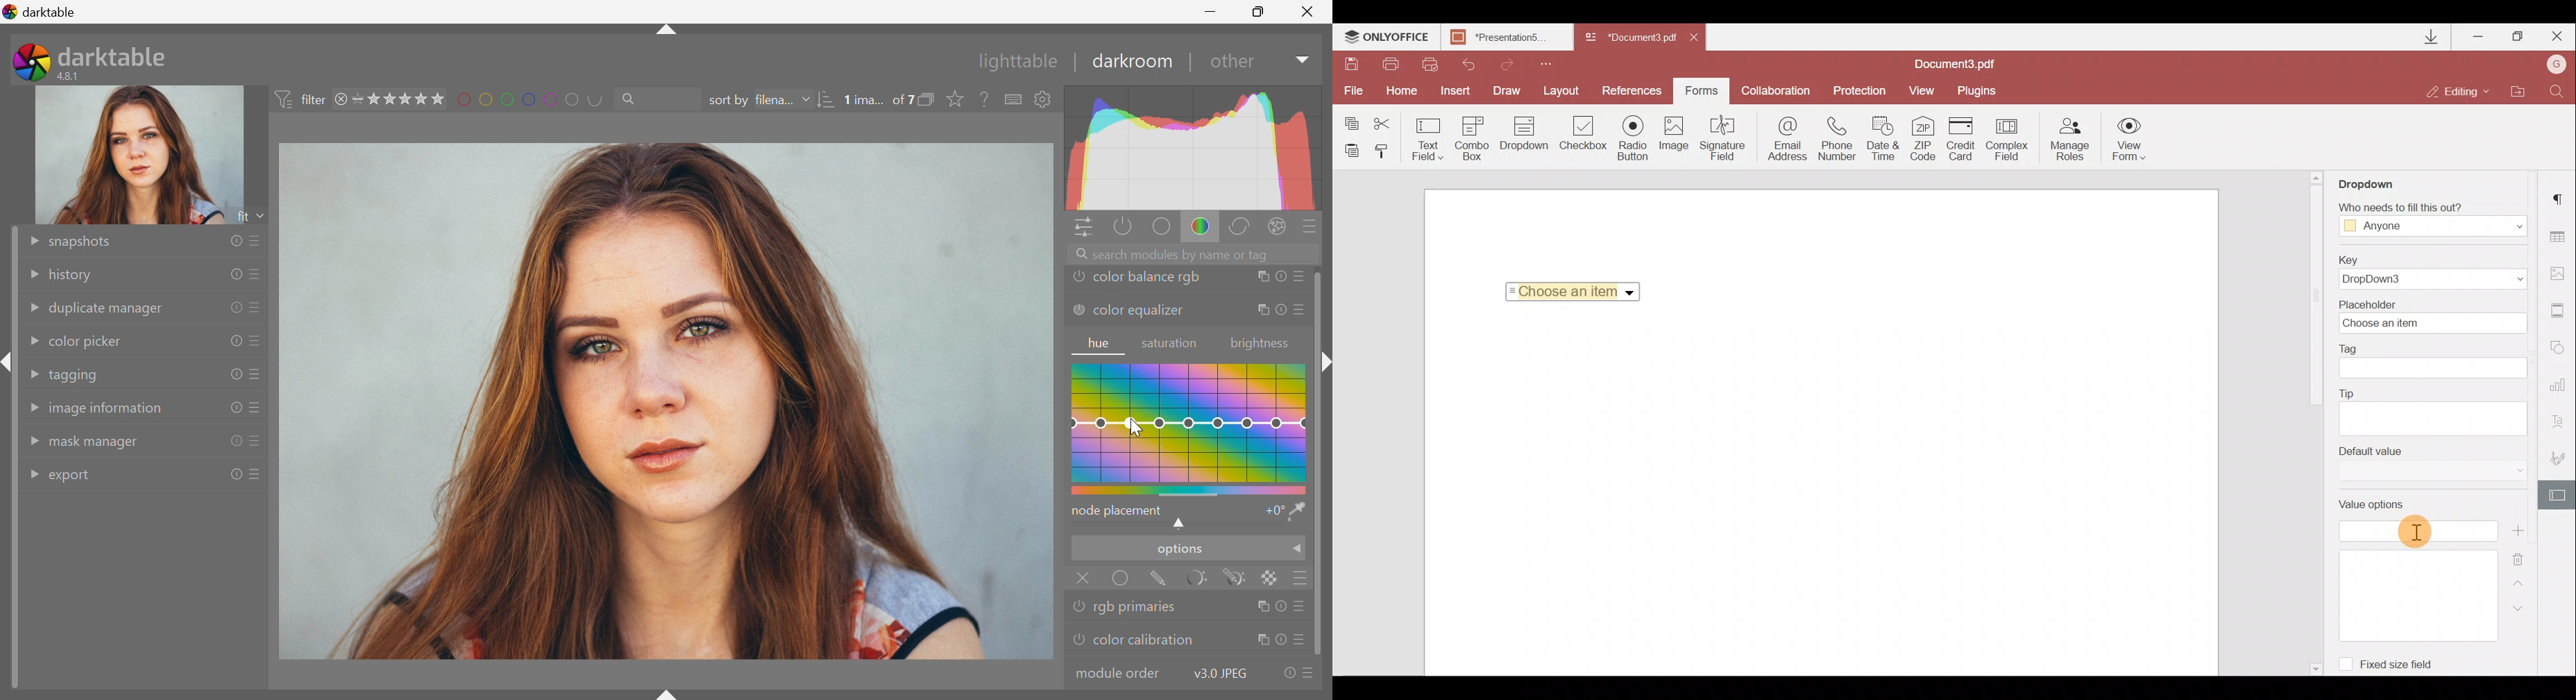 Image resolution: width=2576 pixels, height=700 pixels. What do you see at coordinates (2433, 410) in the screenshot?
I see `Tip` at bounding box center [2433, 410].